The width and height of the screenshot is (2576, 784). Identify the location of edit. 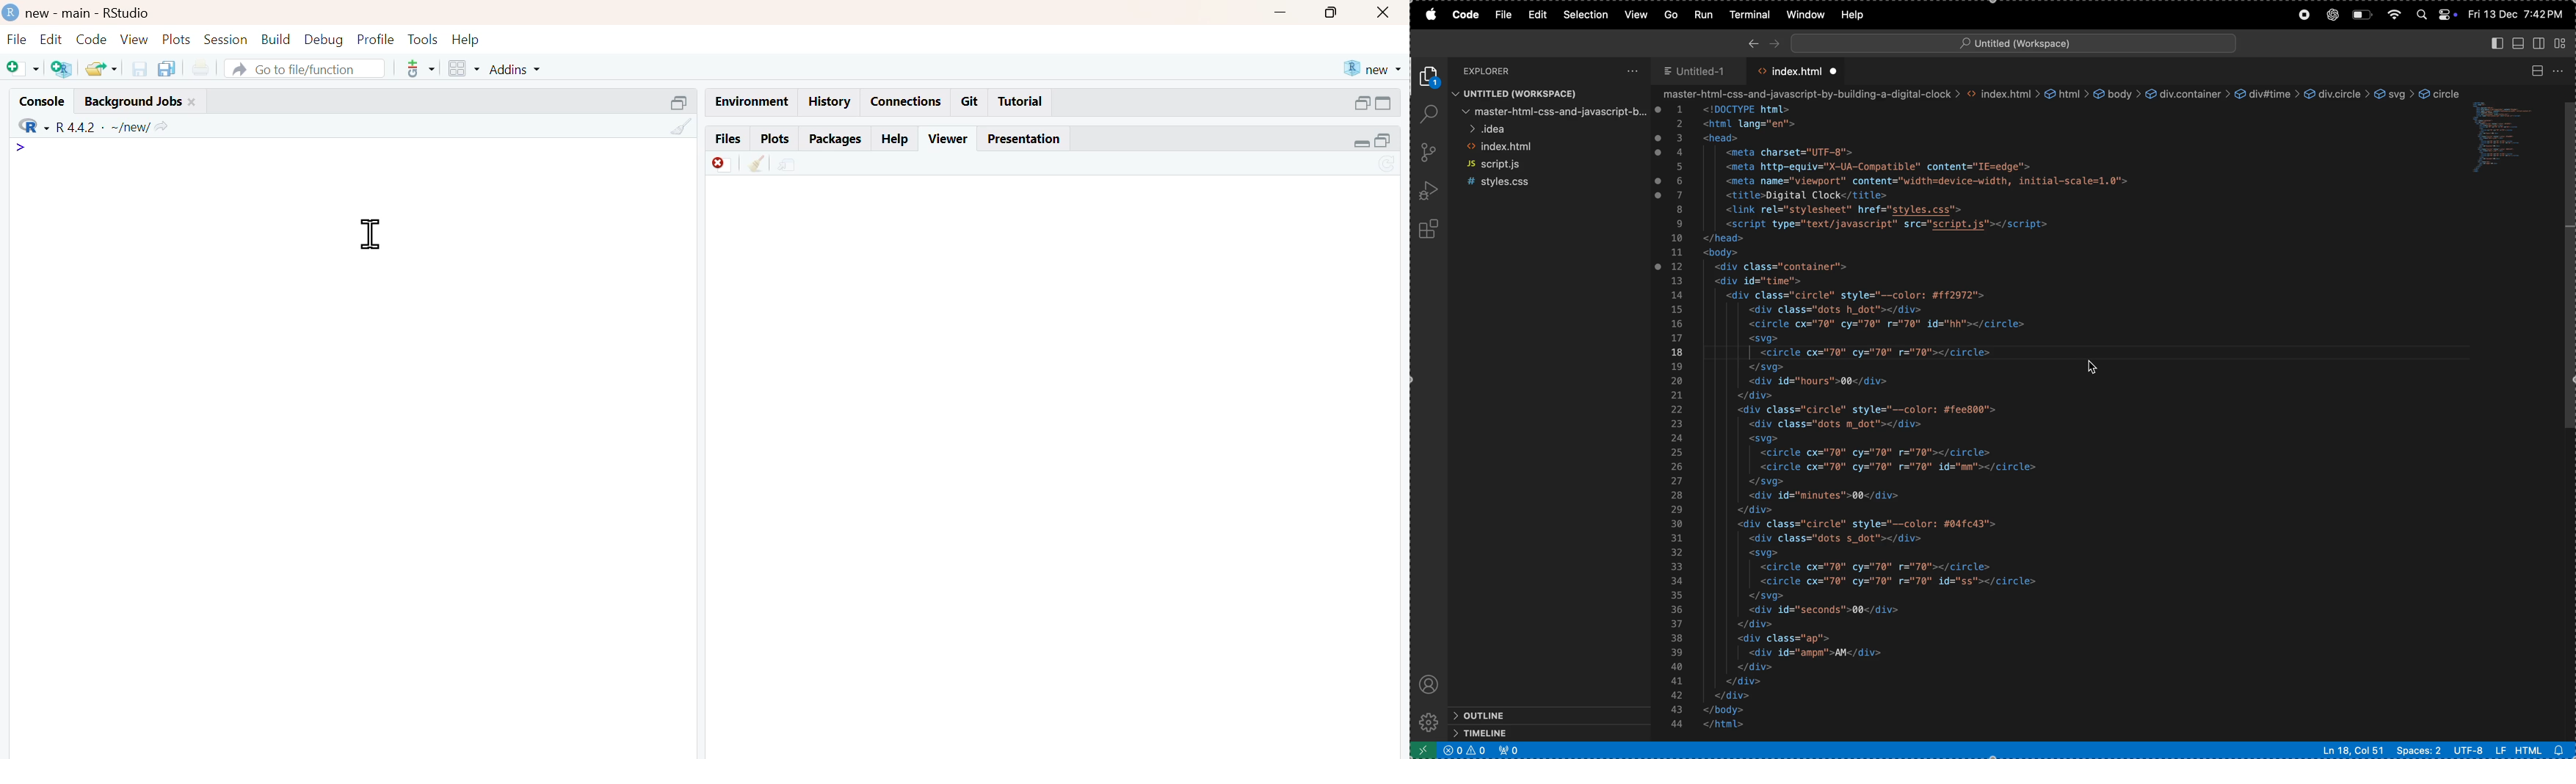
(51, 39).